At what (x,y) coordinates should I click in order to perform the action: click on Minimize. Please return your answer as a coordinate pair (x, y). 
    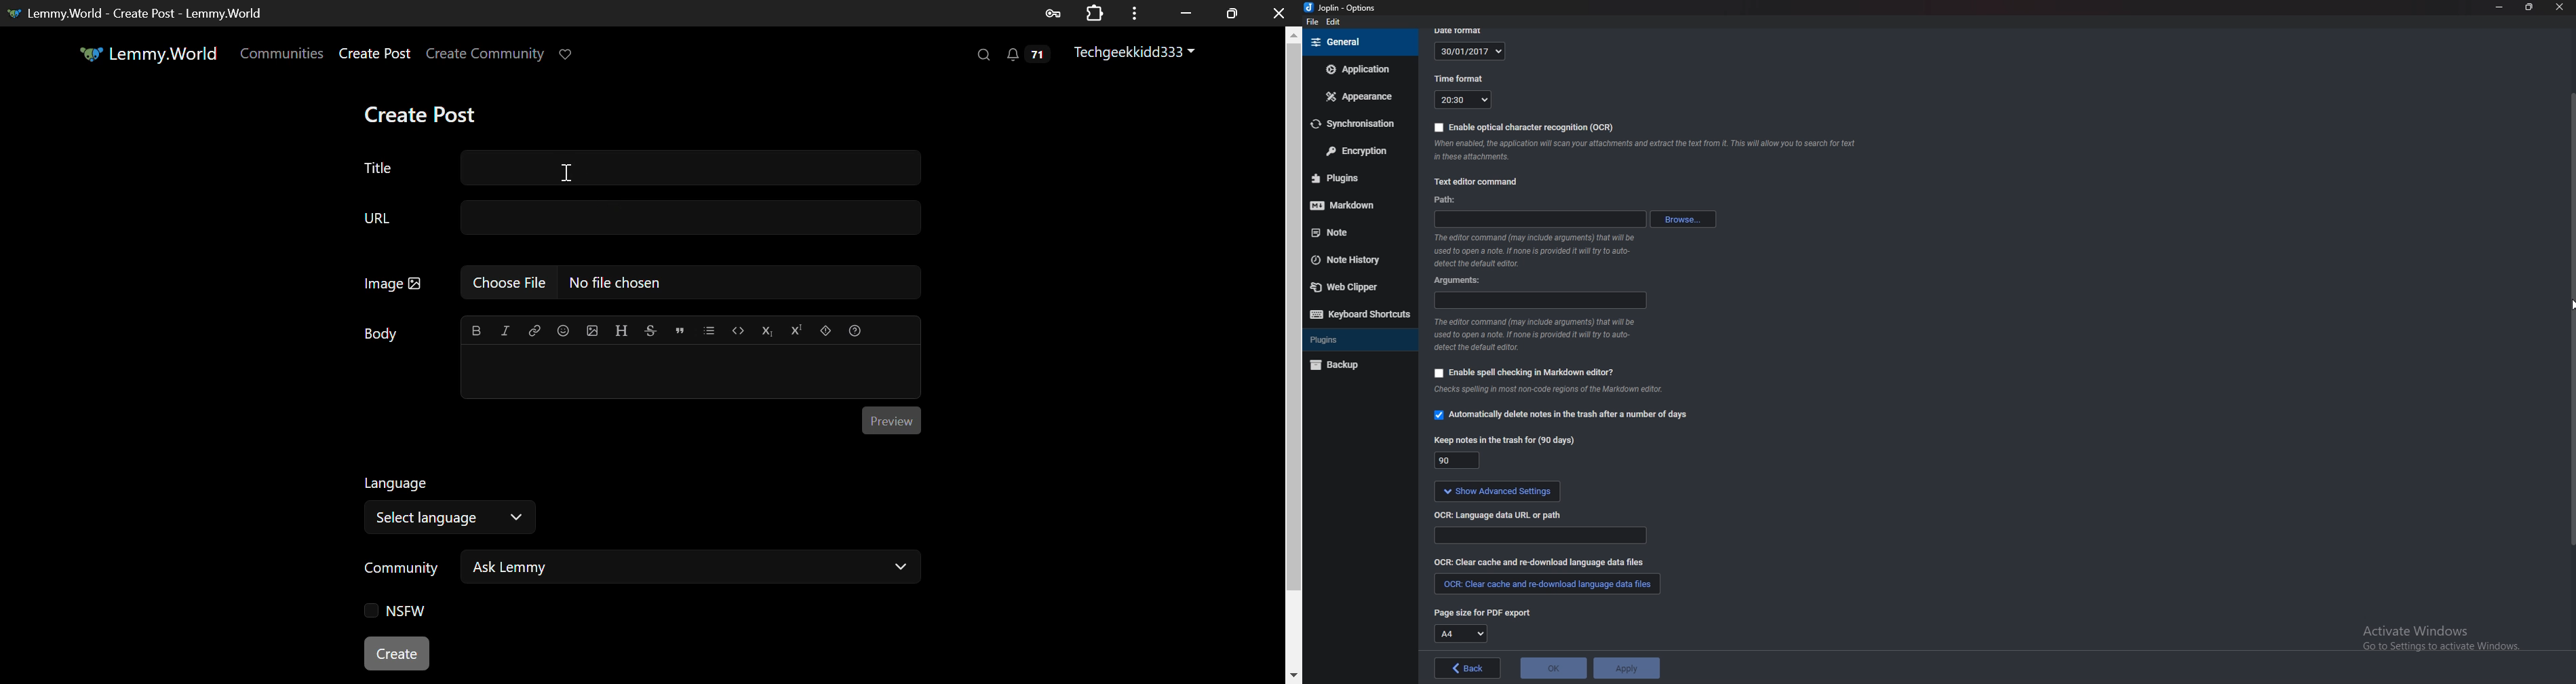
    Looking at the image, I should click on (1232, 14).